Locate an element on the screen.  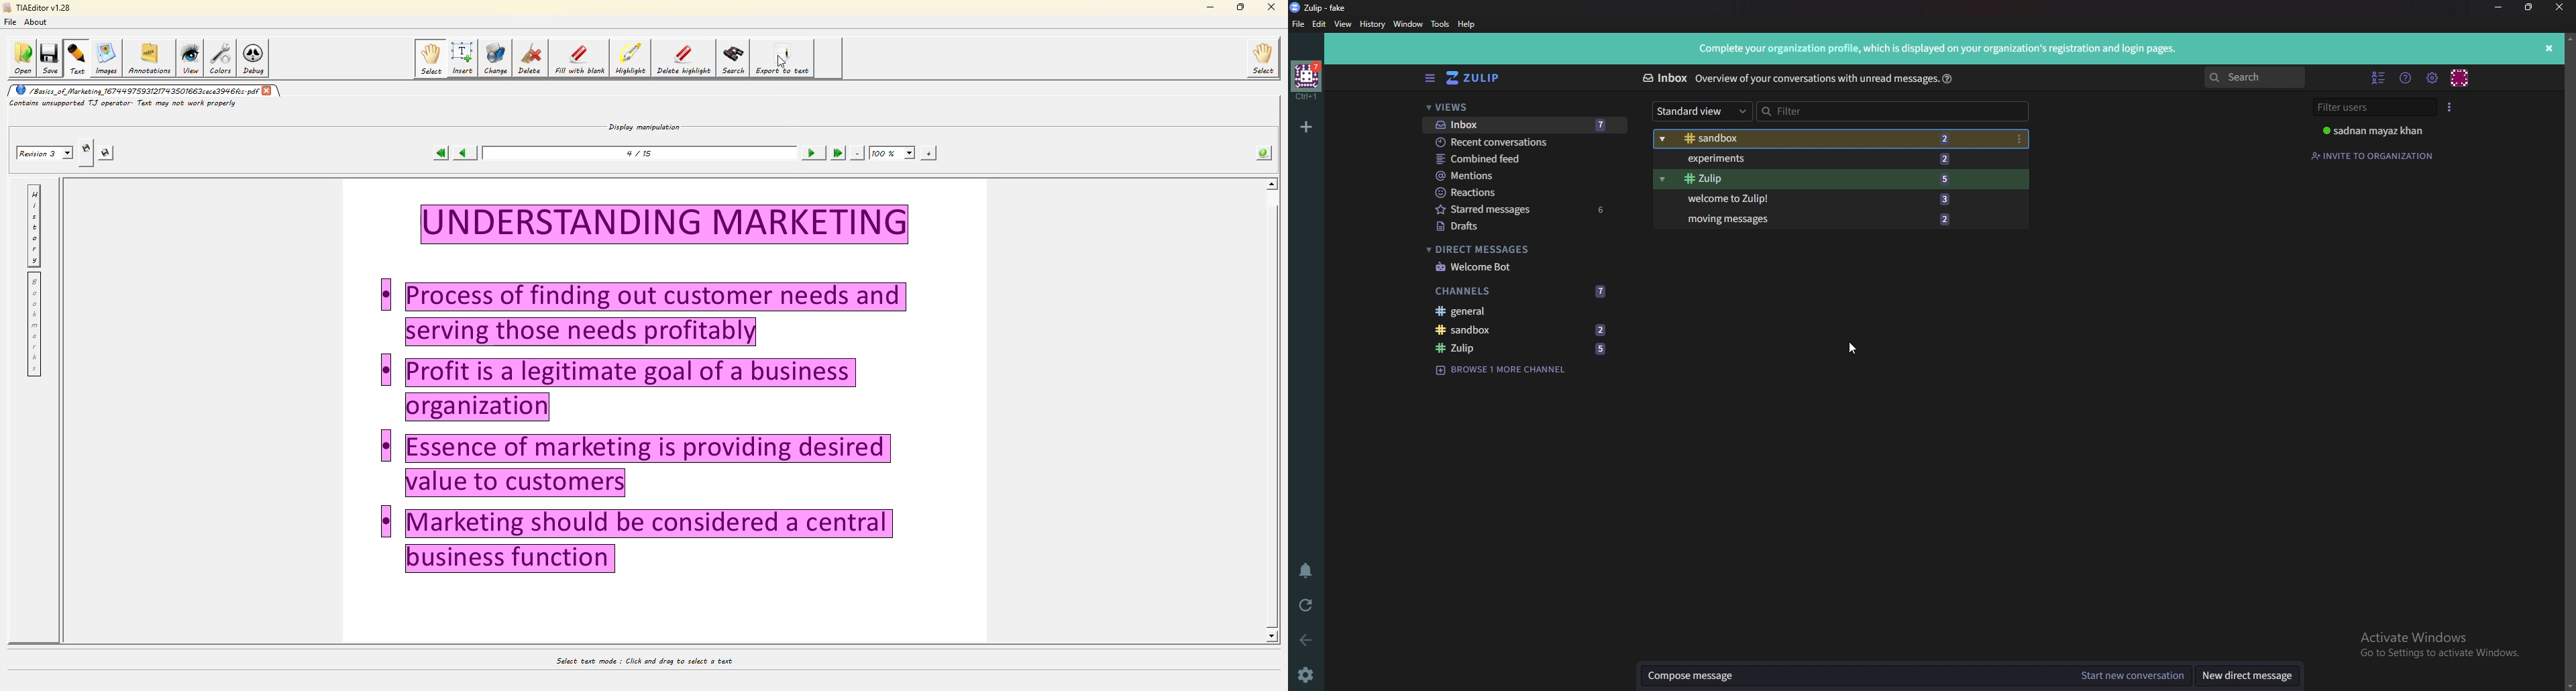
User list style is located at coordinates (2450, 106).